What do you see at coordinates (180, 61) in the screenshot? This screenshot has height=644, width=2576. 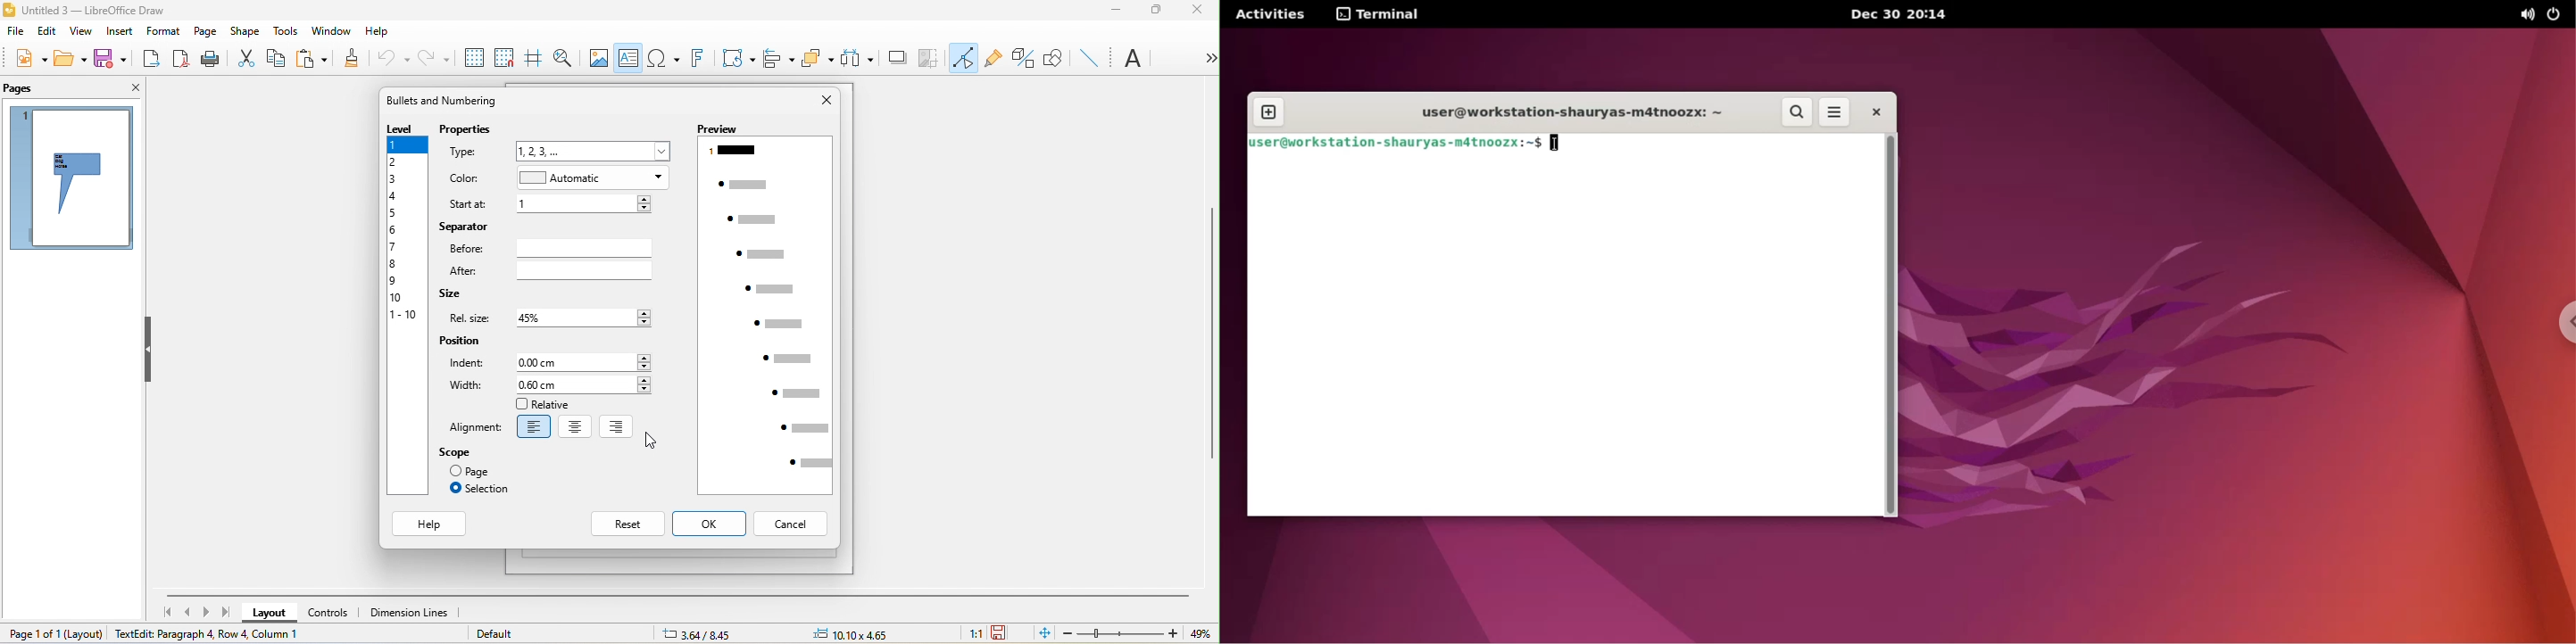 I see `export directly as pdf` at bounding box center [180, 61].